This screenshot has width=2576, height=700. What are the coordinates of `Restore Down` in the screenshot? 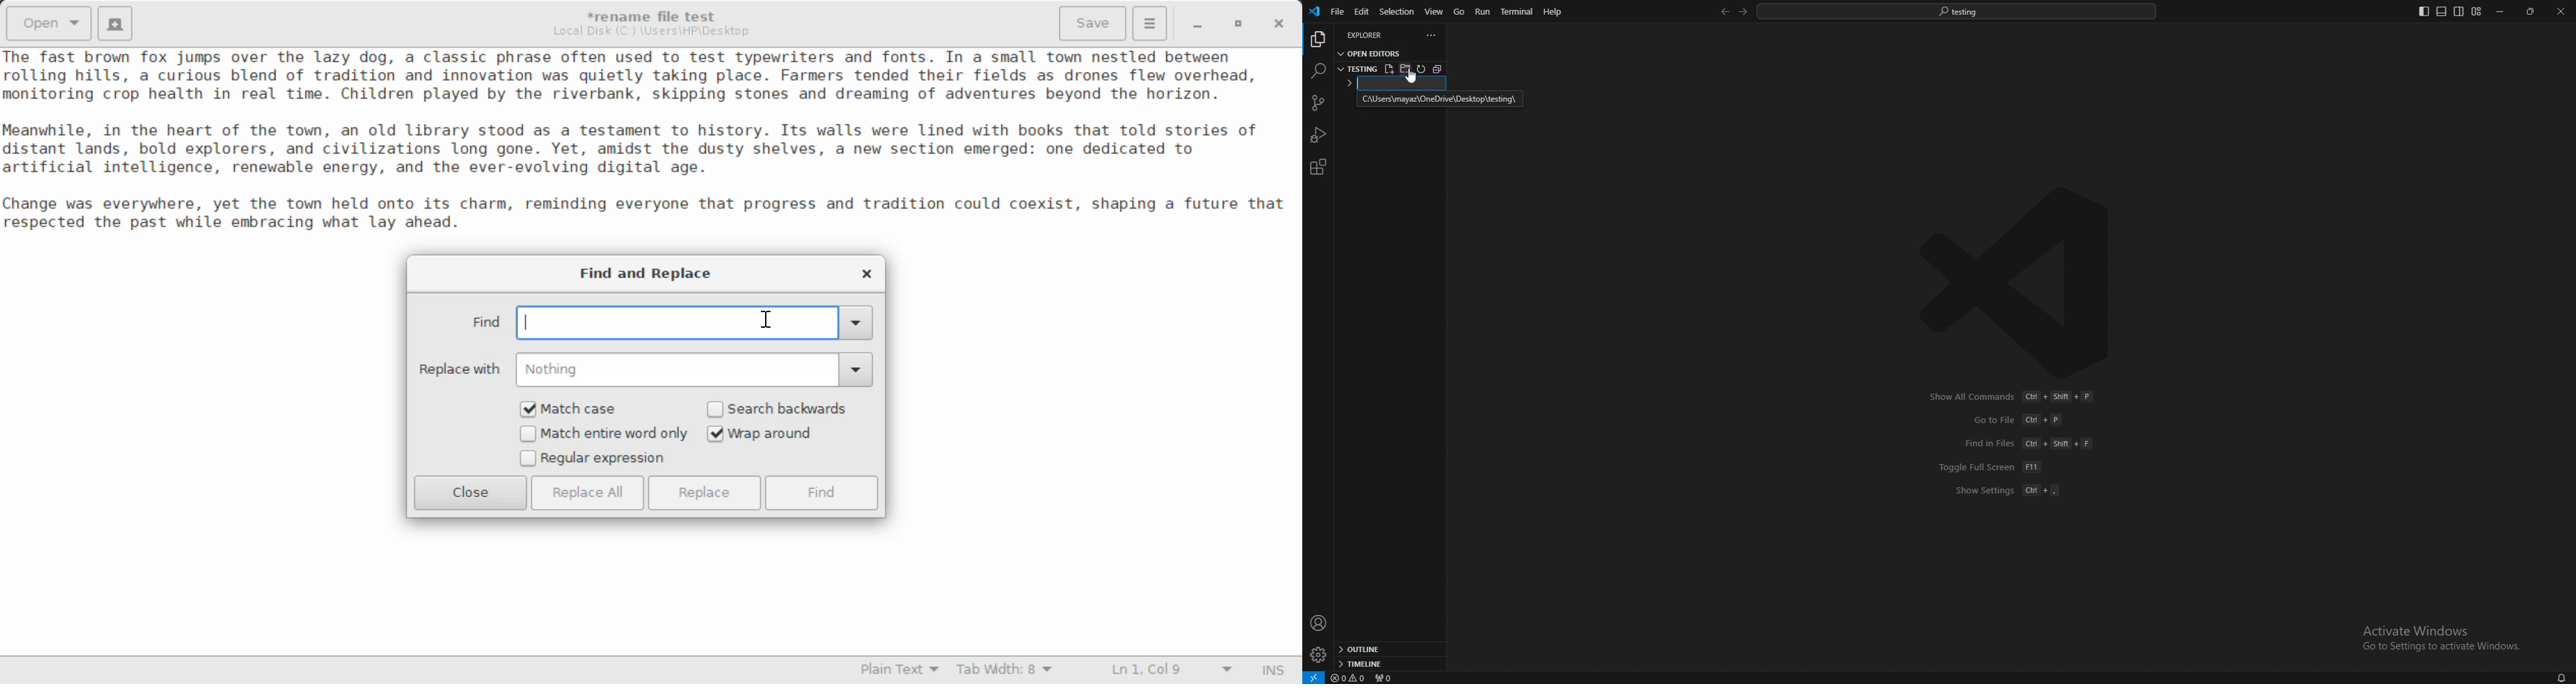 It's located at (1200, 23).